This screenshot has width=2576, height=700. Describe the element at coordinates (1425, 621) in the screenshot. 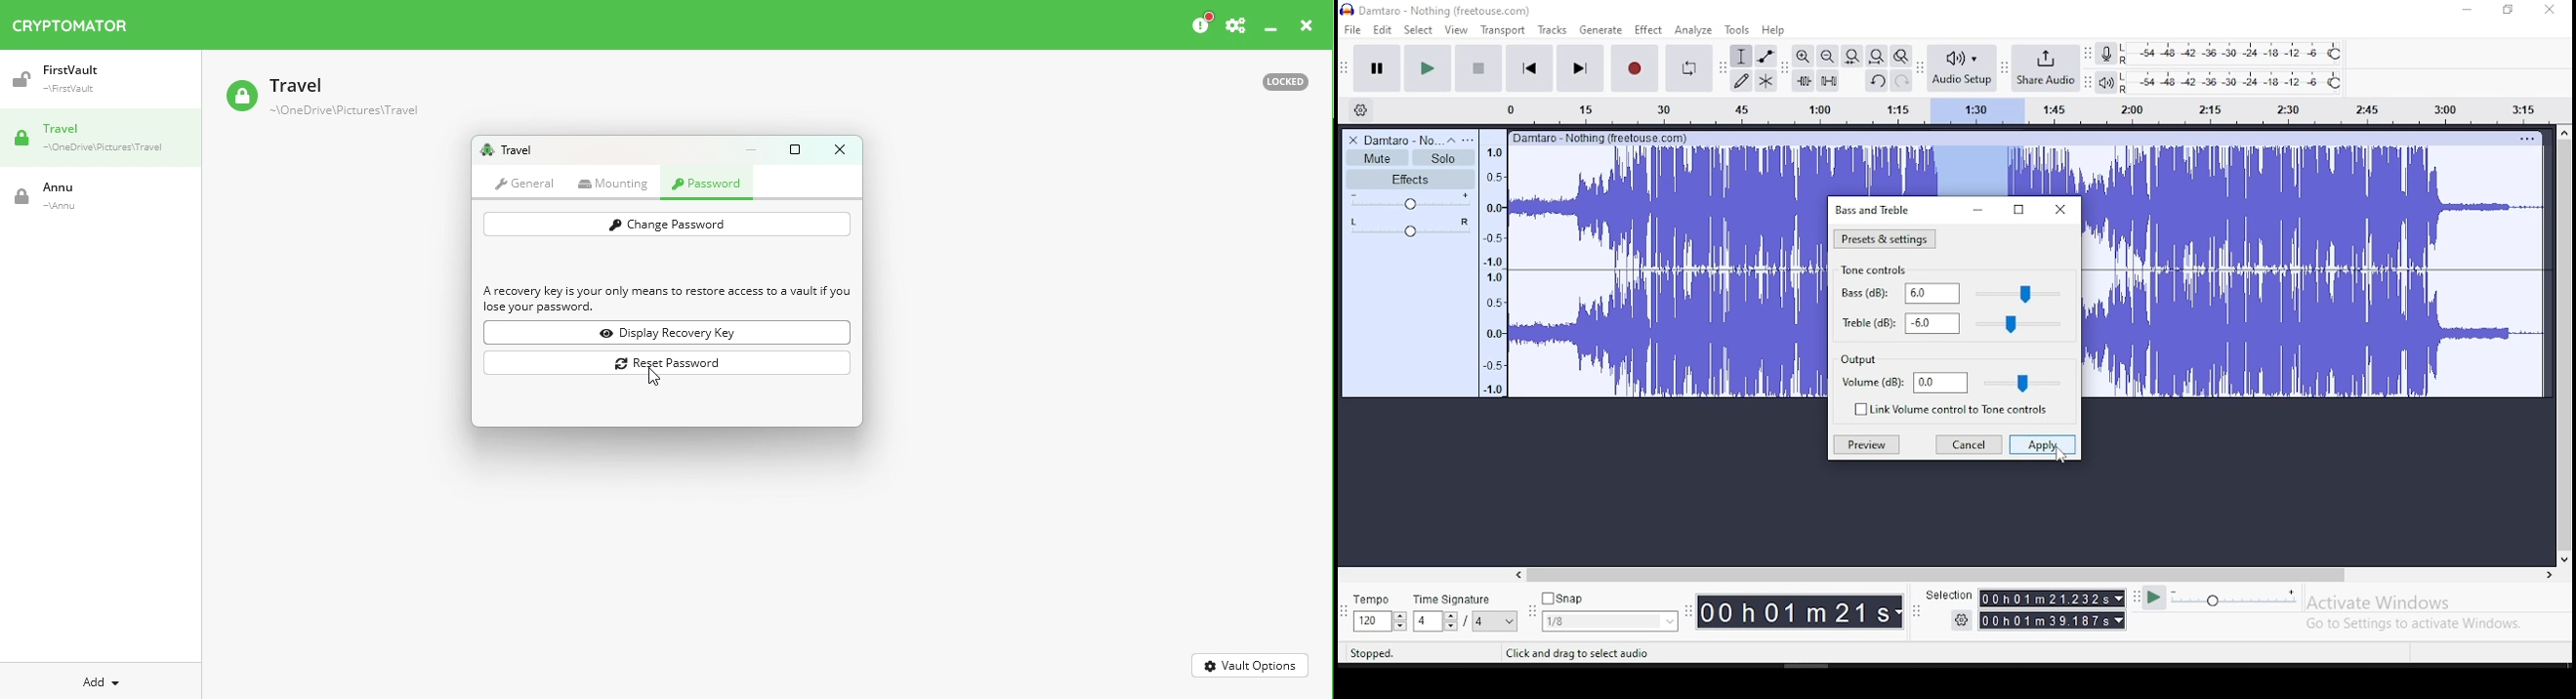

I see `4` at that location.